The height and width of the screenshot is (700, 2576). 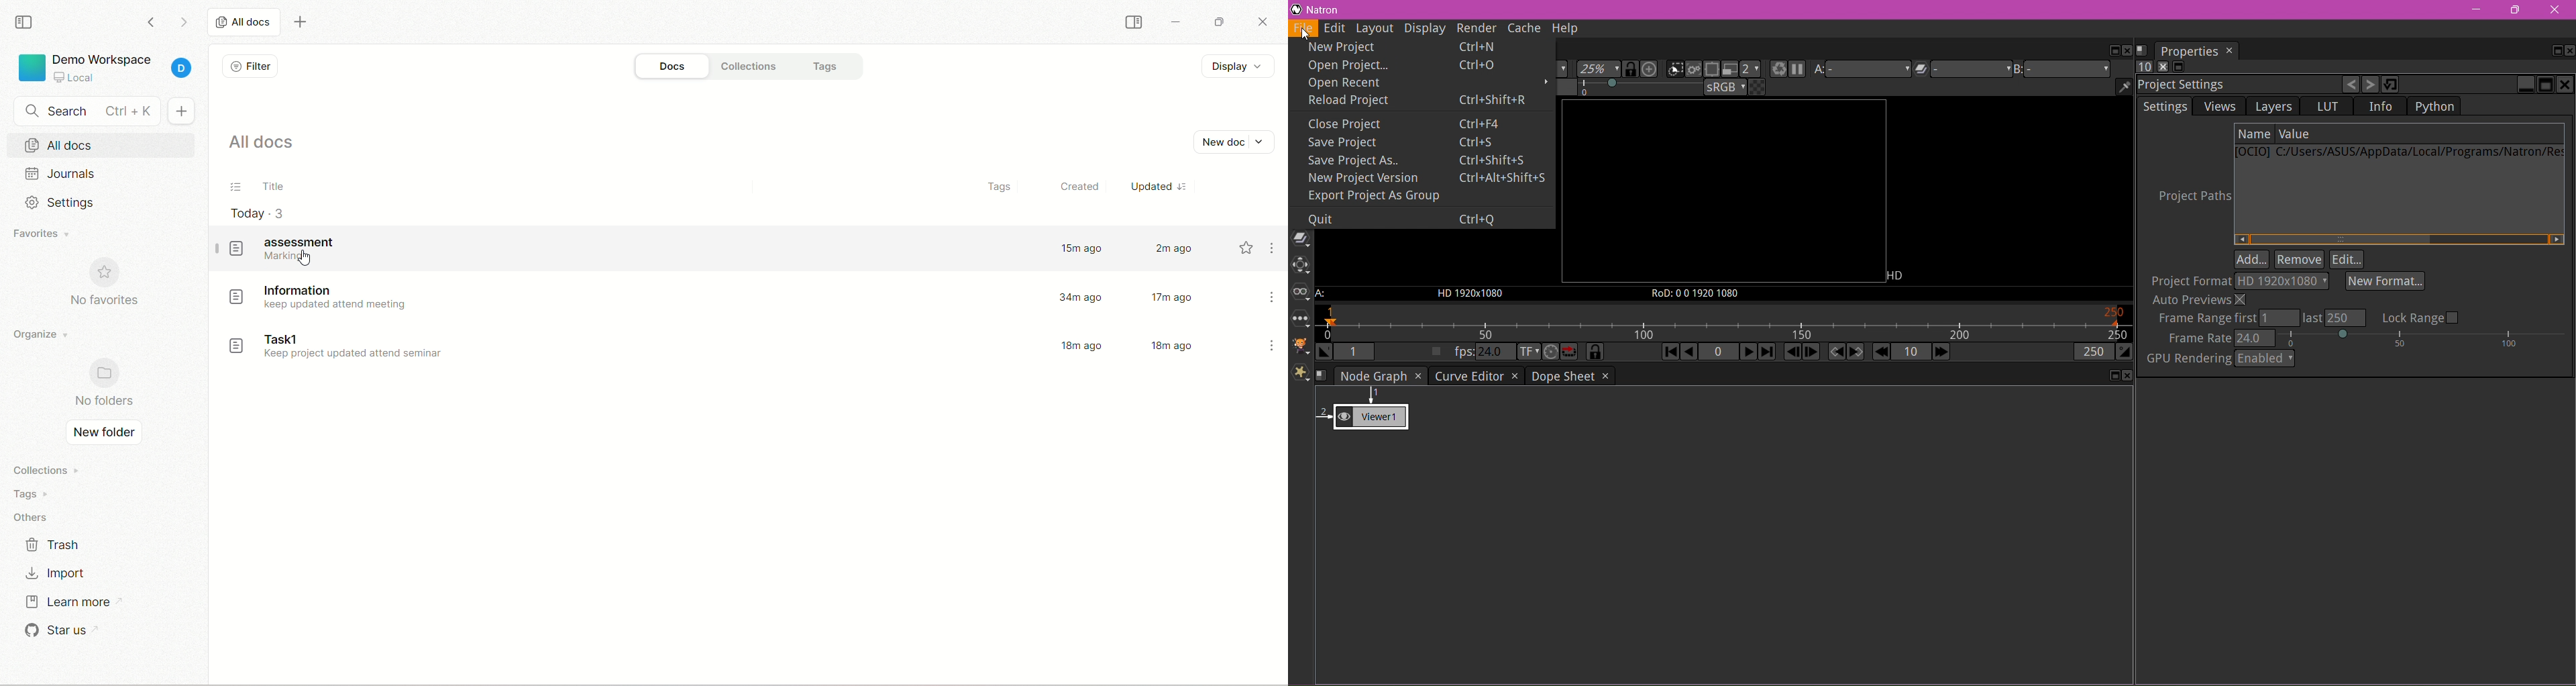 I want to click on tags, so click(x=998, y=189).